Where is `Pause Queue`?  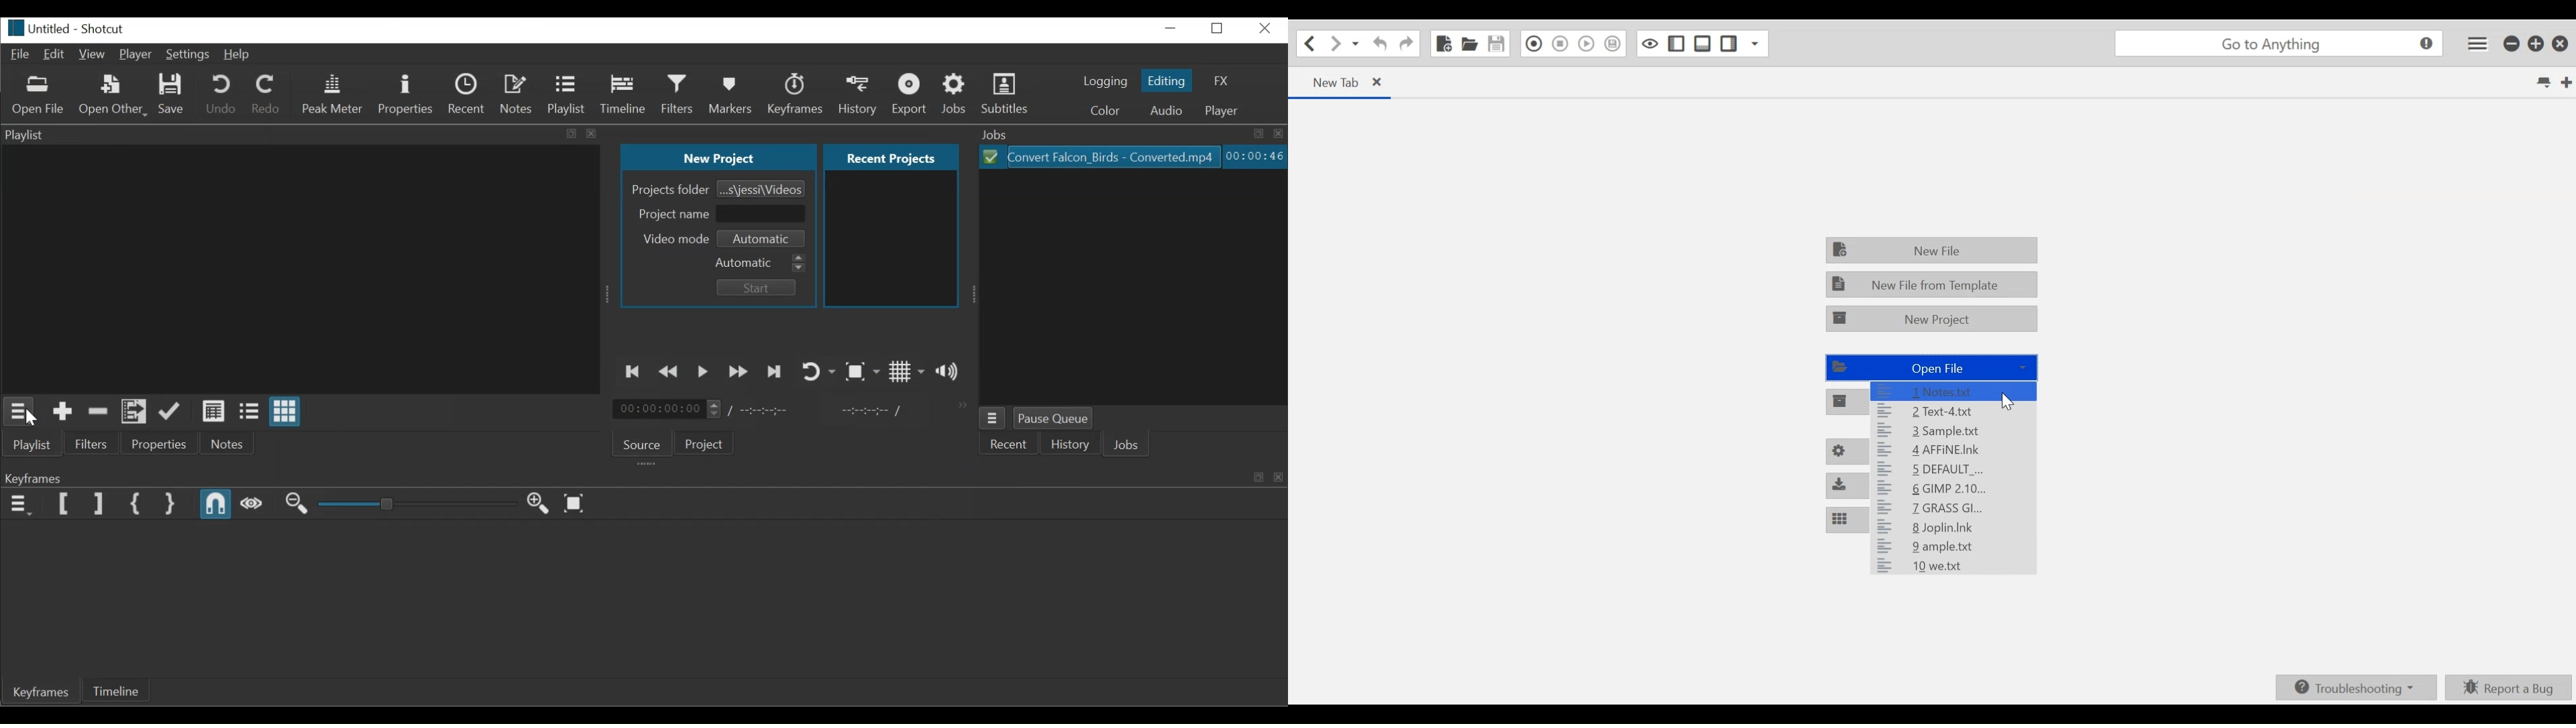 Pause Queue is located at coordinates (1054, 418).